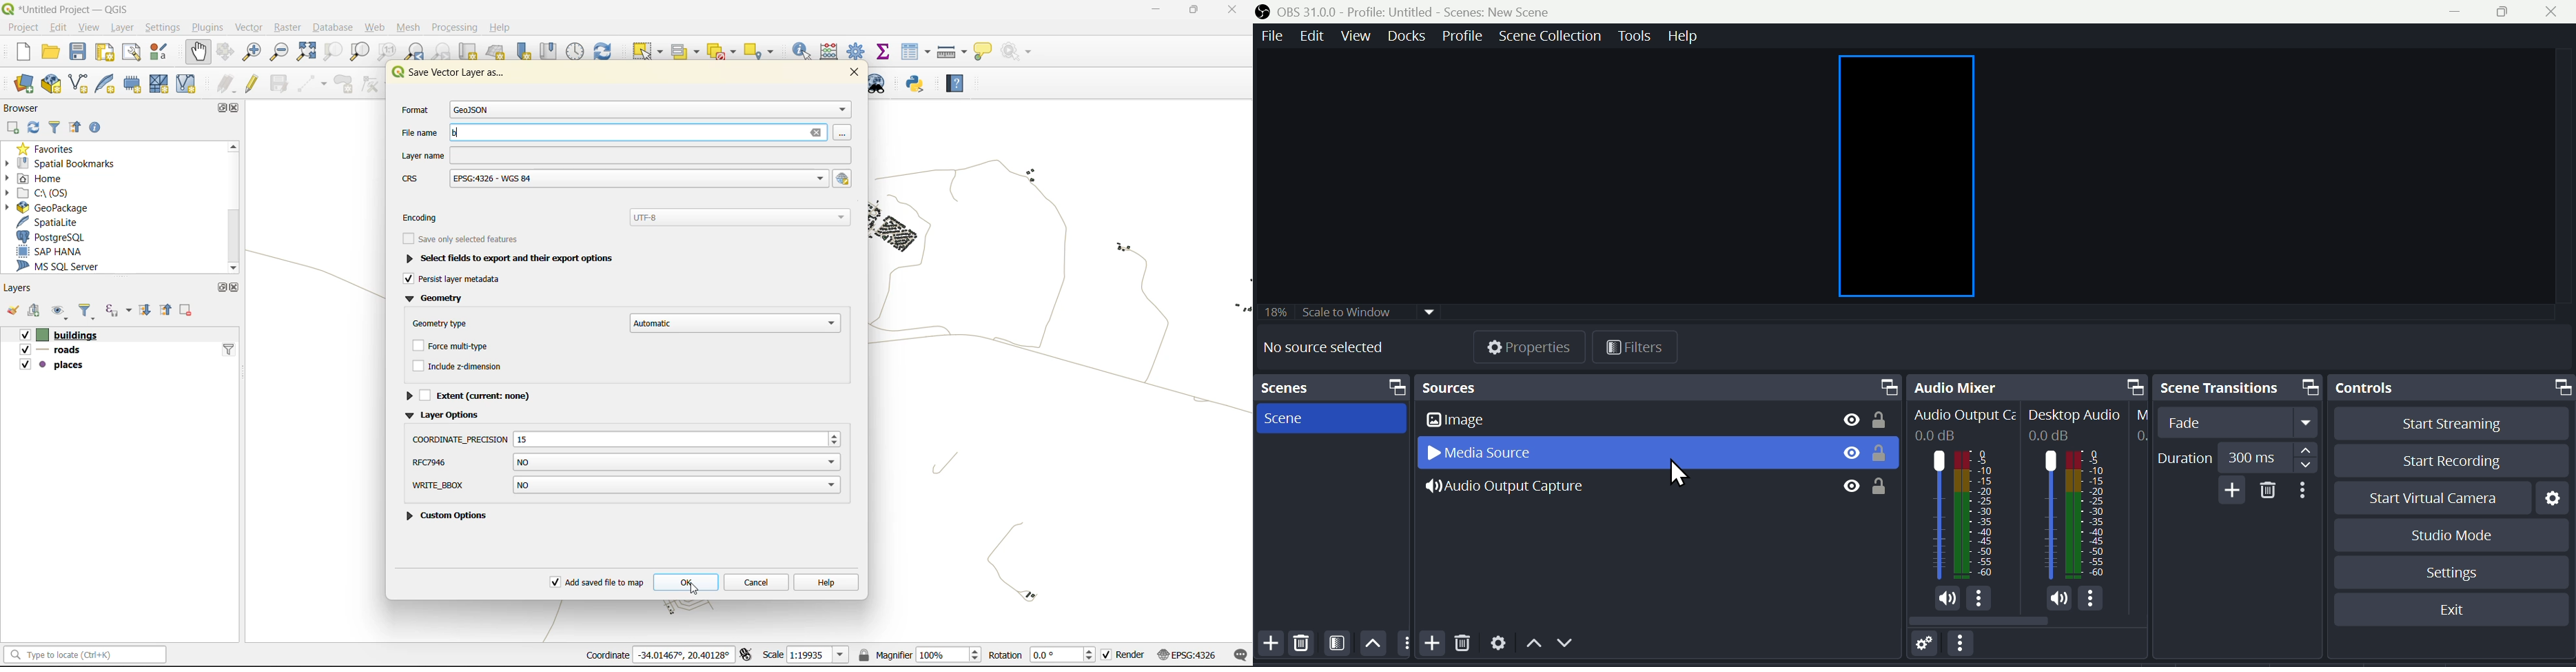 The image size is (2576, 672). What do you see at coordinates (89, 29) in the screenshot?
I see `view` at bounding box center [89, 29].